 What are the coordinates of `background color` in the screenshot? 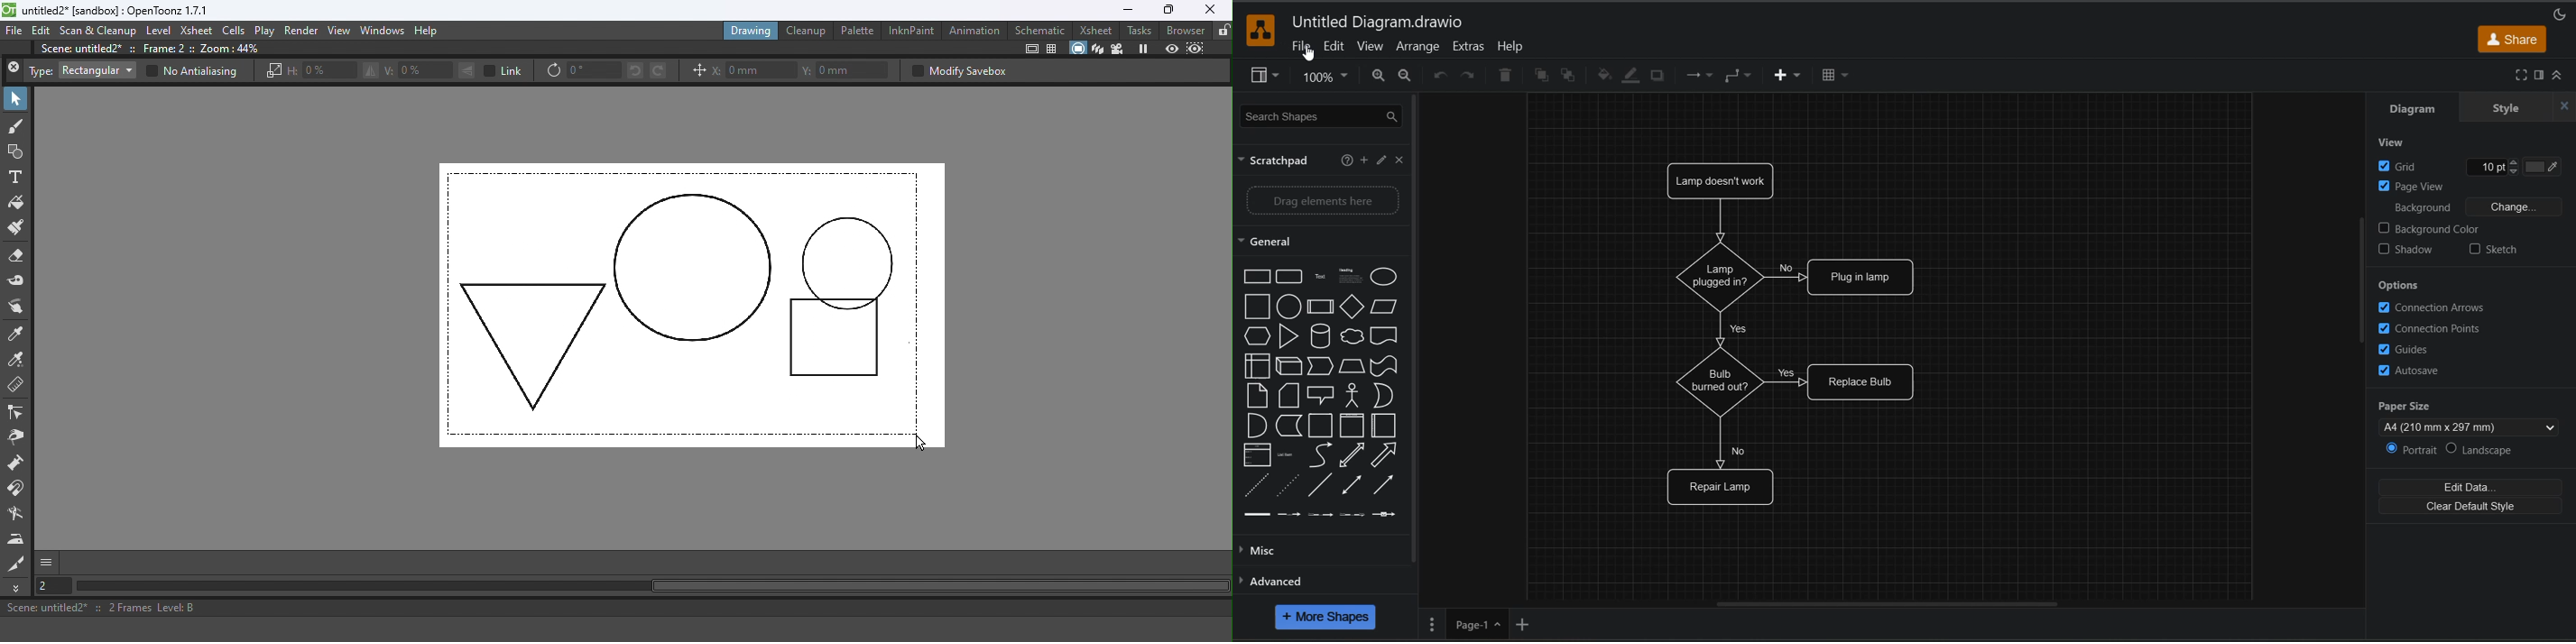 It's located at (2446, 227).